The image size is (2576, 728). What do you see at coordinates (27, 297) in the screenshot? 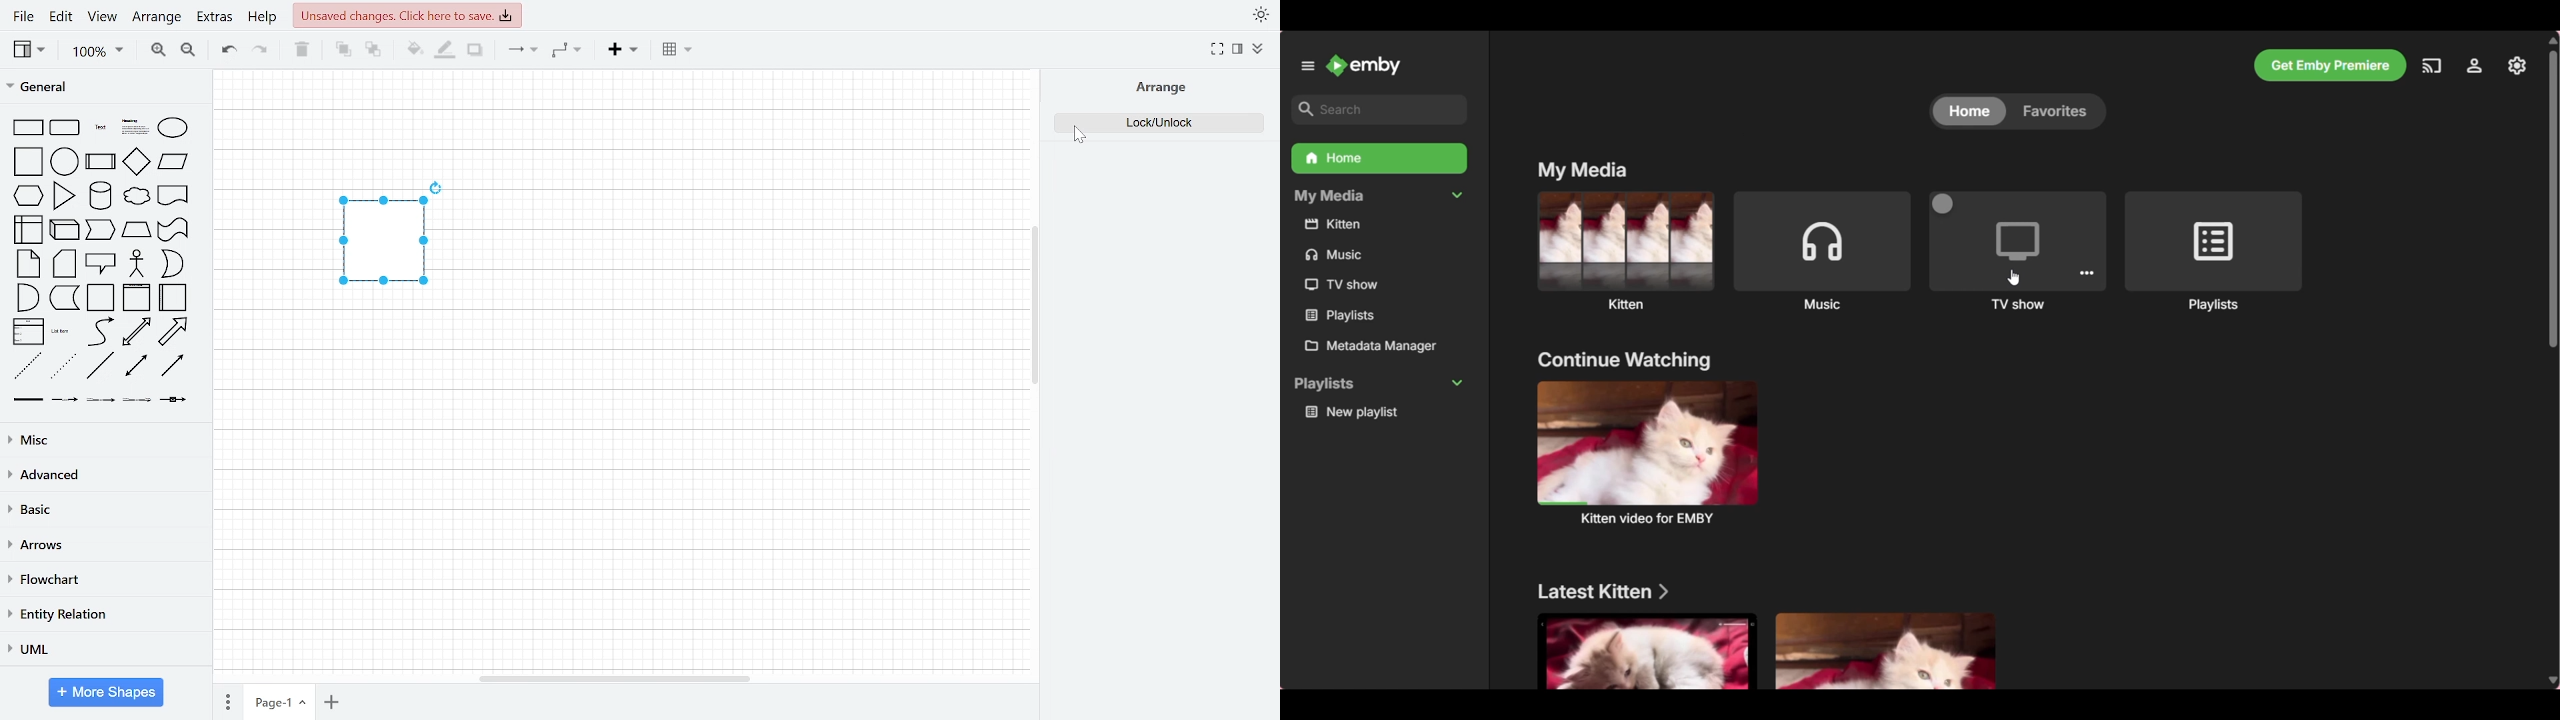
I see `and` at bounding box center [27, 297].